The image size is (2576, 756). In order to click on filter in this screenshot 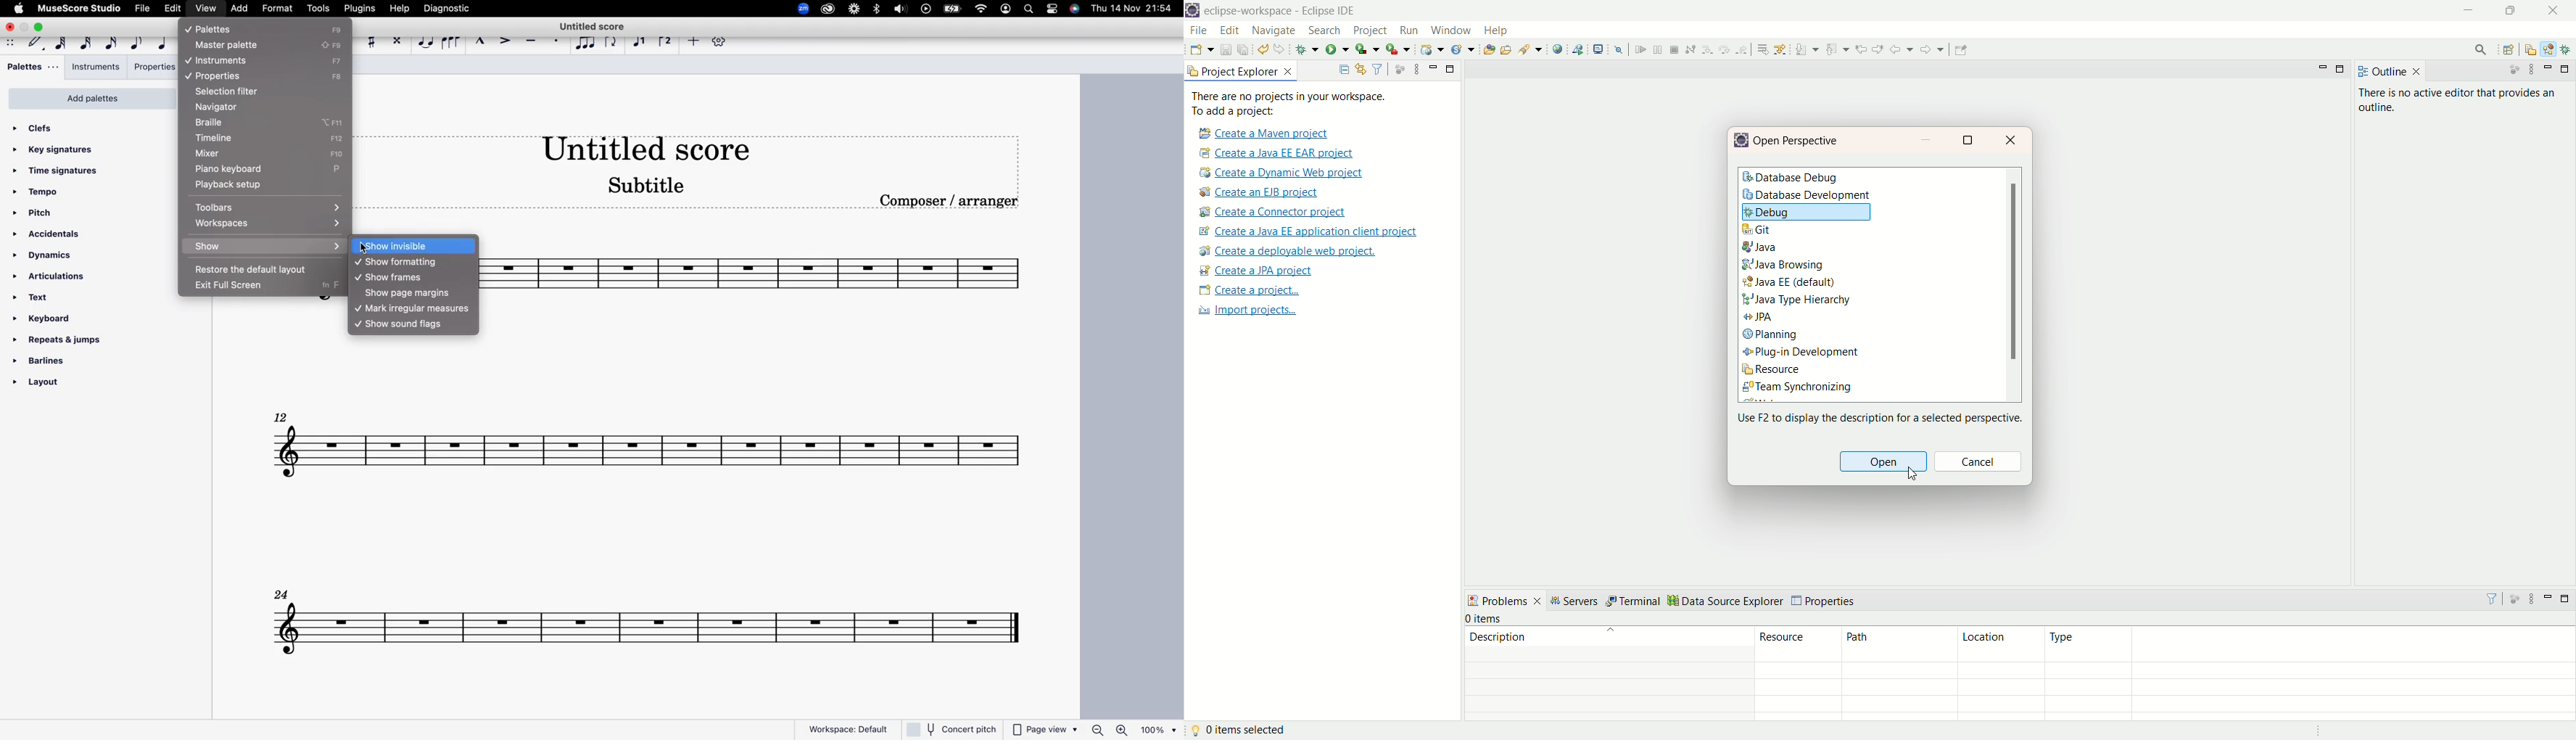, I will do `click(1378, 67)`.